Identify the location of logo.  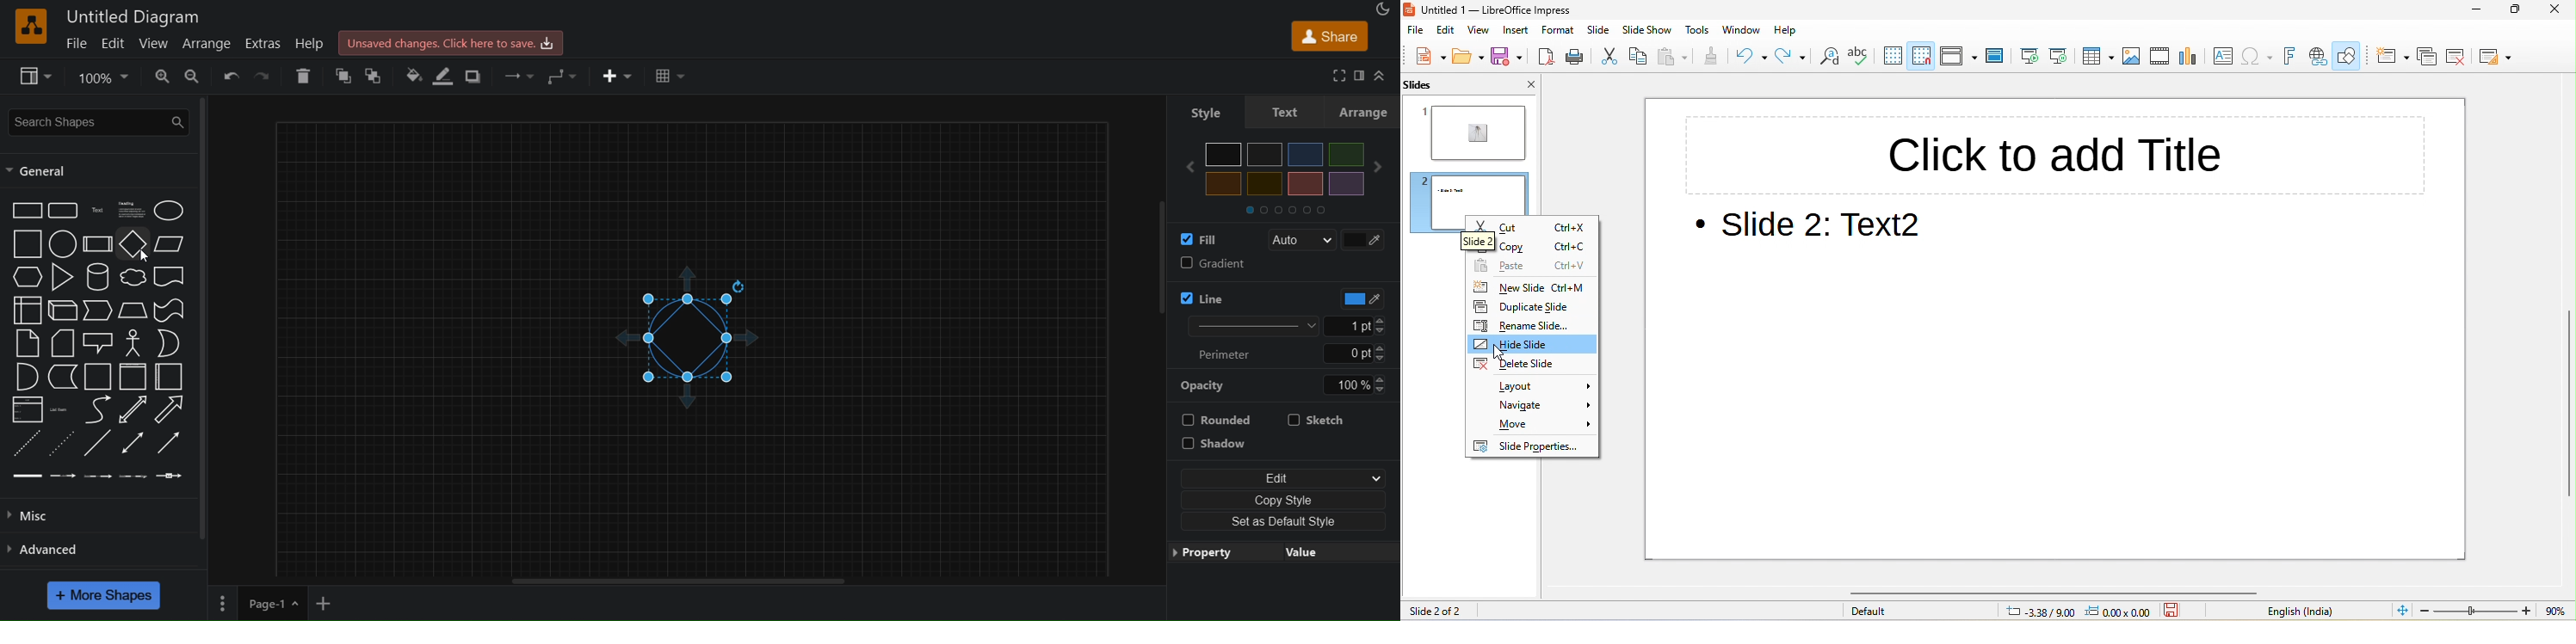
(1412, 10).